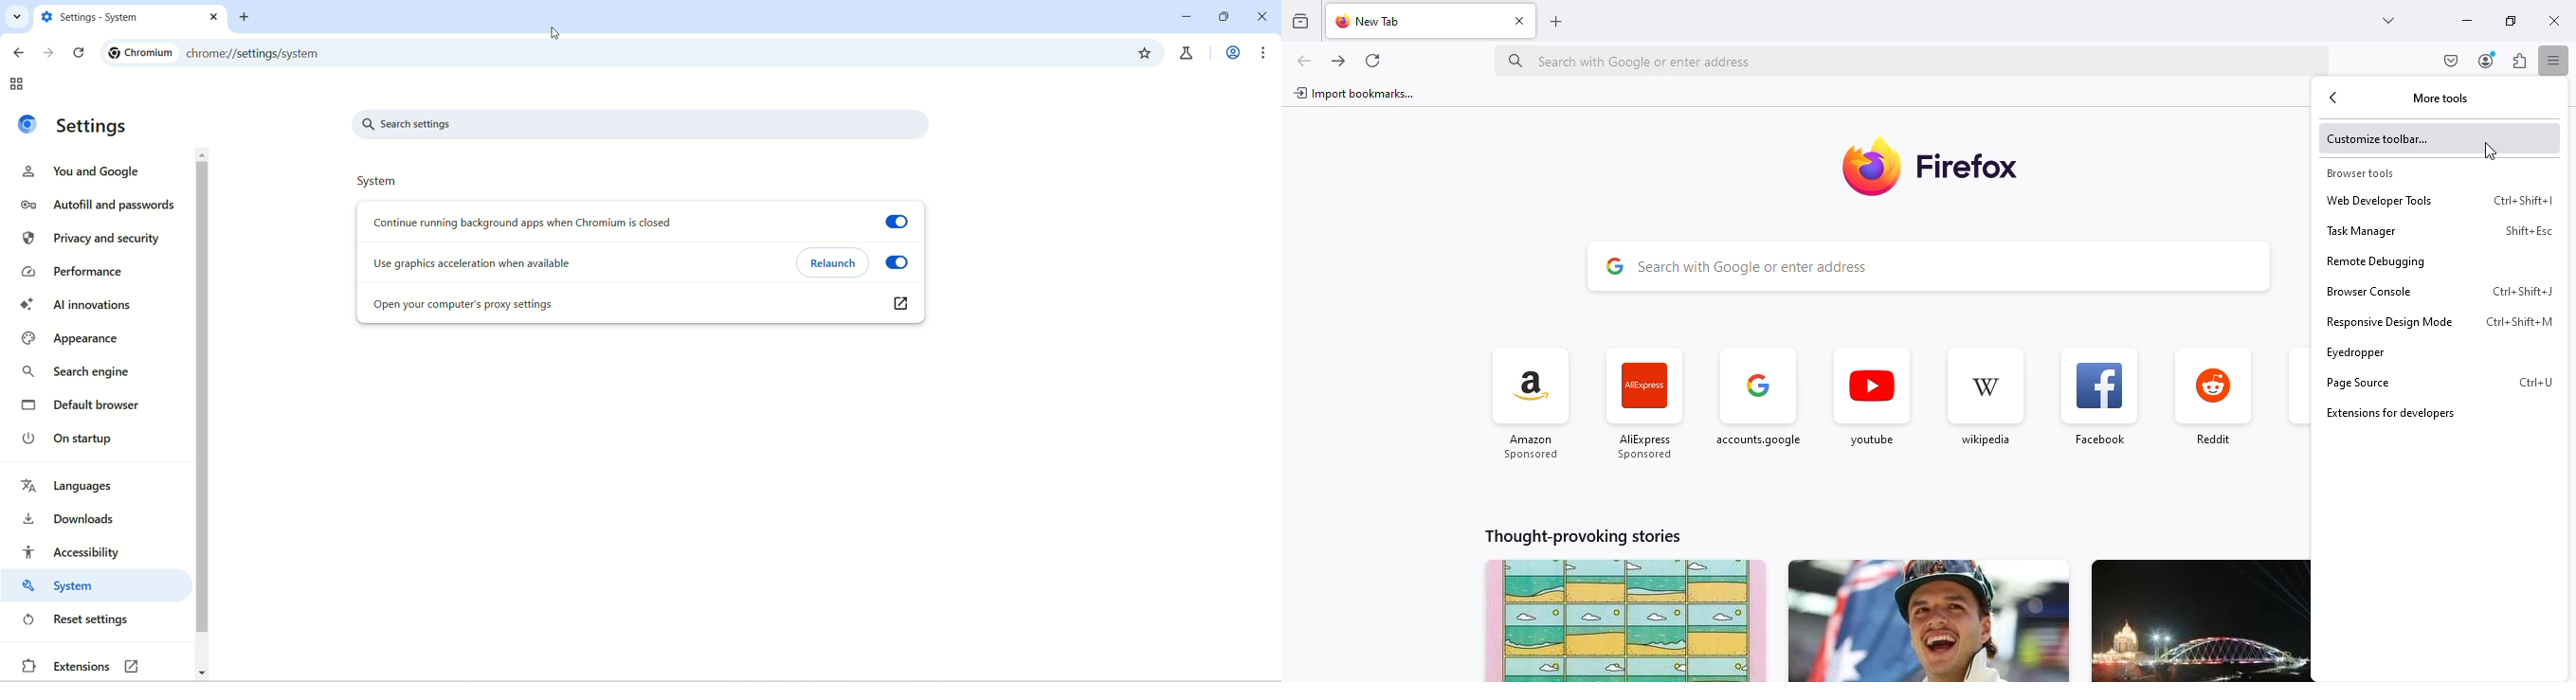  I want to click on story, so click(1625, 620).